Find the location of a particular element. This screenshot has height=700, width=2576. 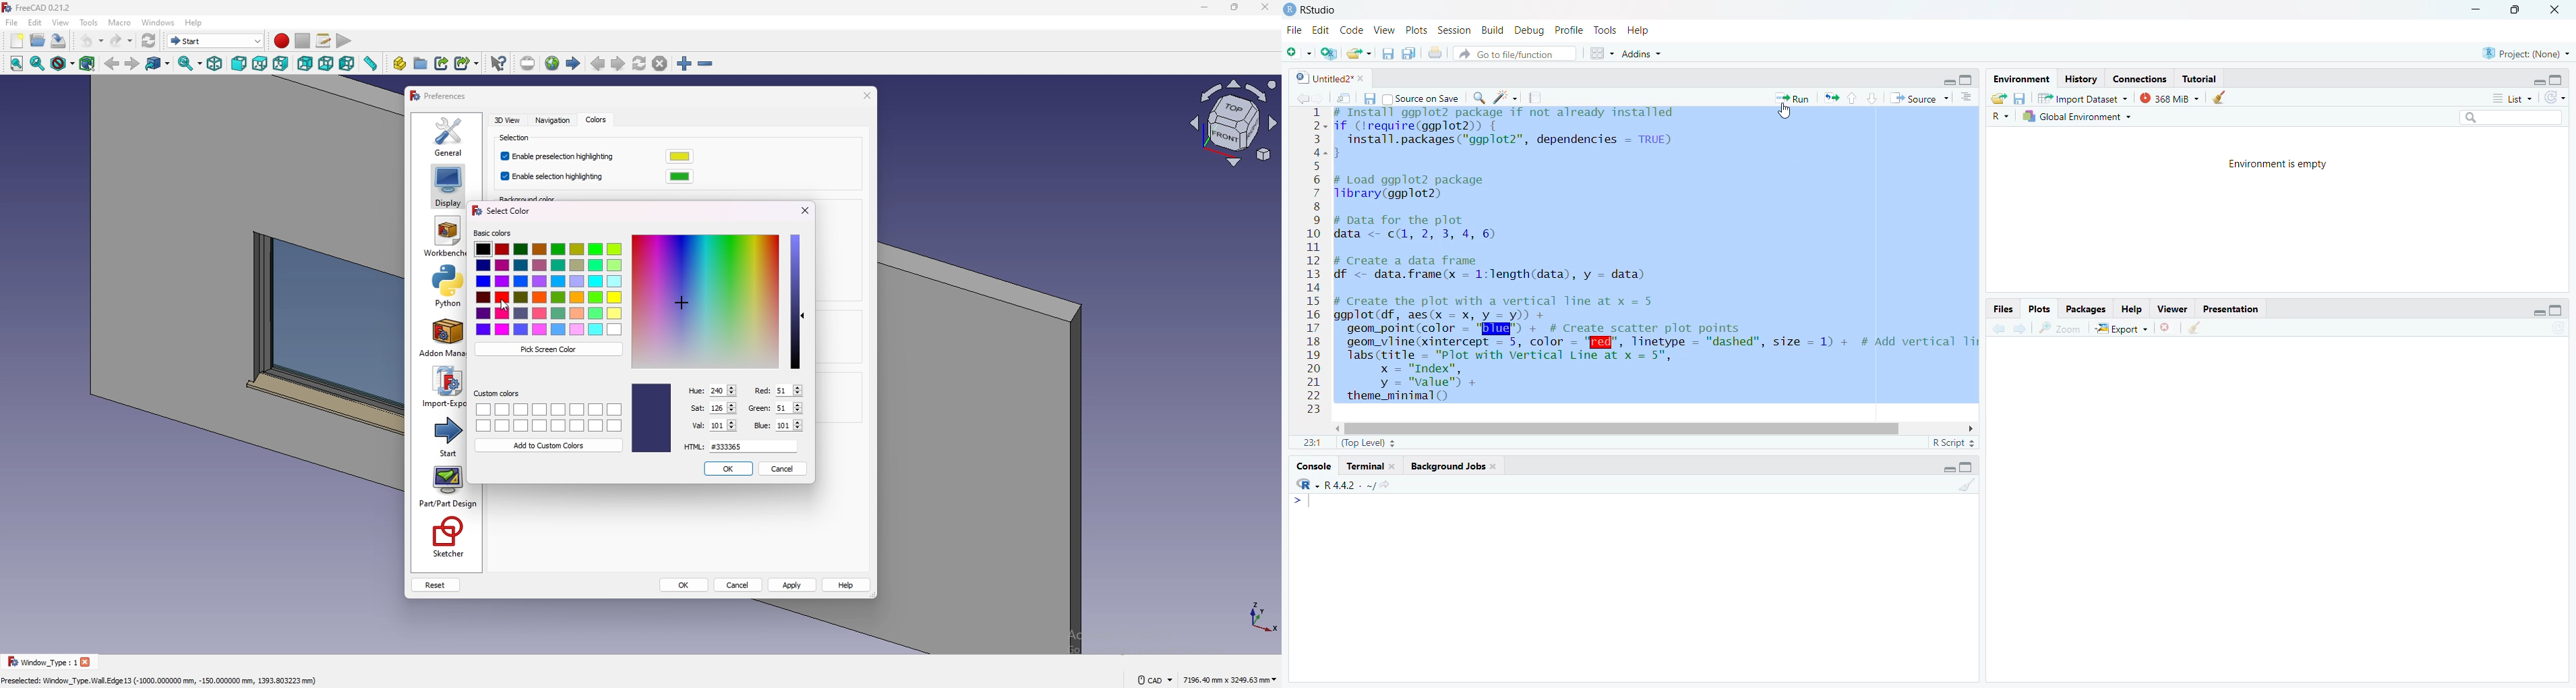

copy is located at coordinates (1408, 55).